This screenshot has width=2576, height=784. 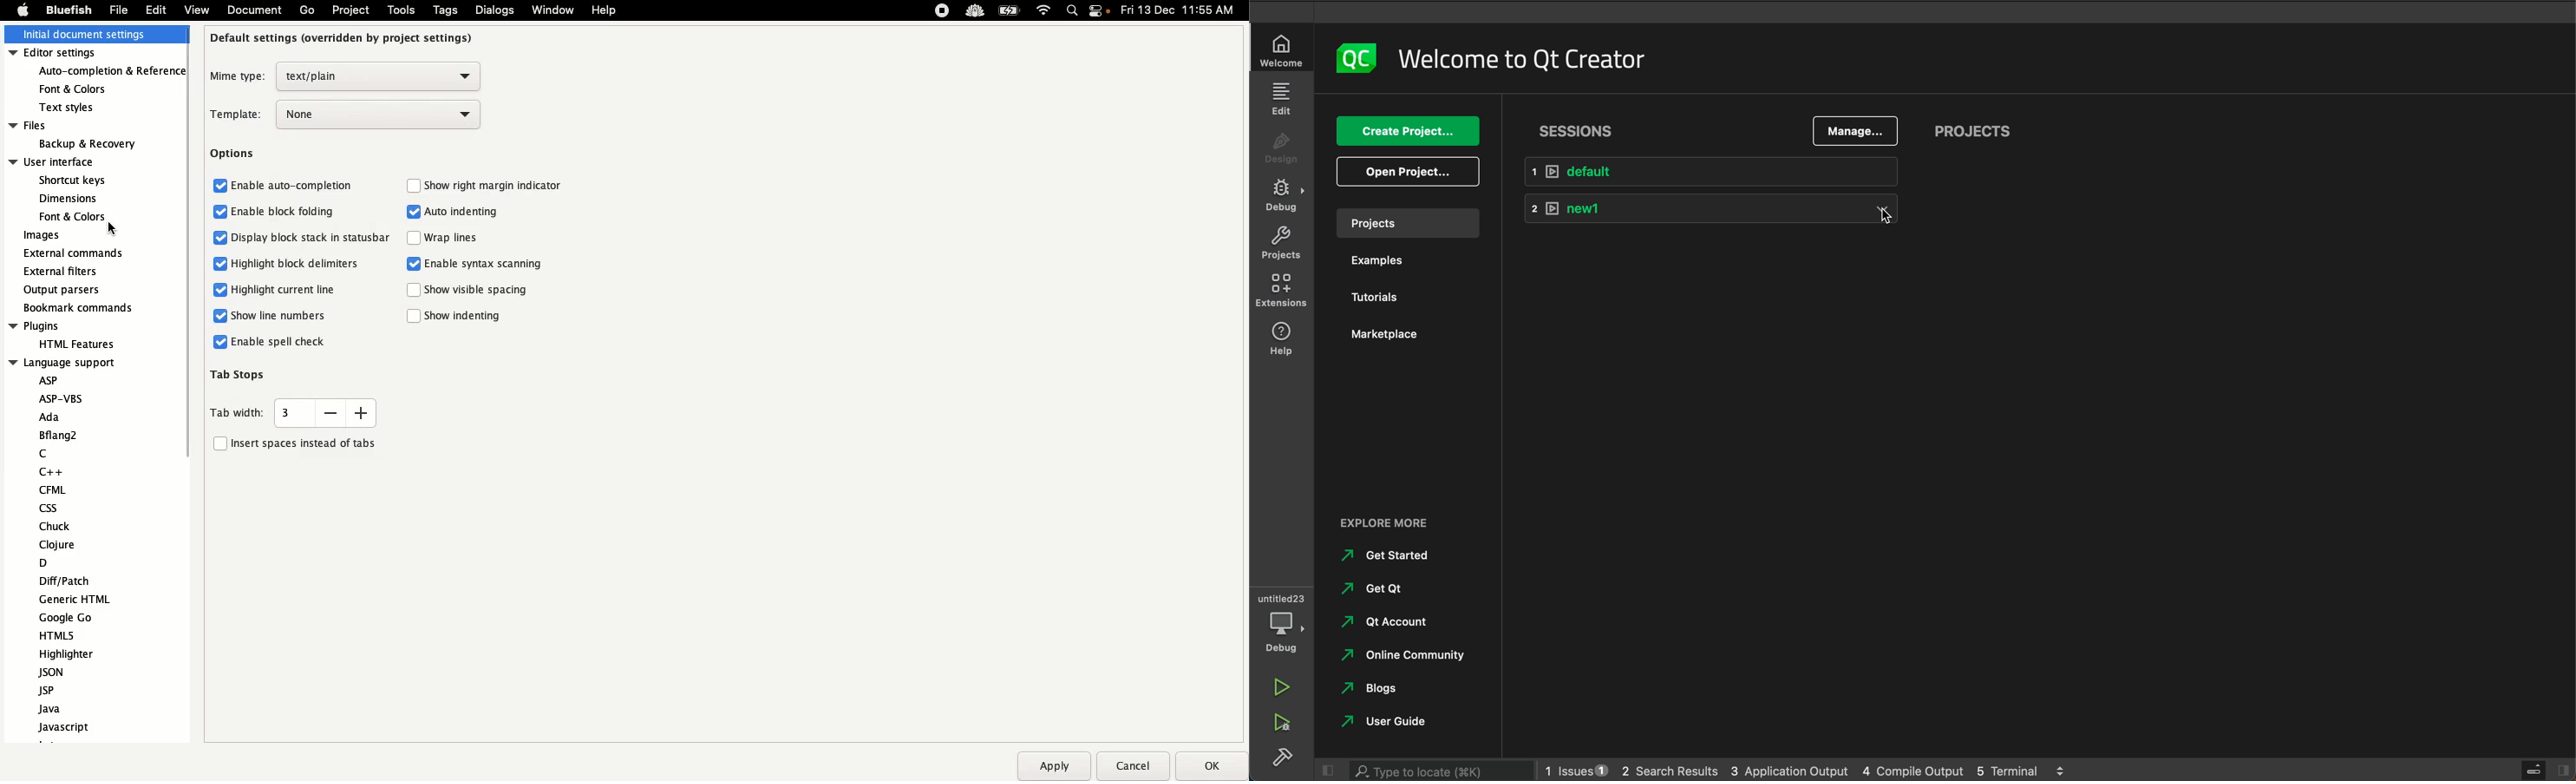 What do you see at coordinates (1407, 132) in the screenshot?
I see `create ` at bounding box center [1407, 132].